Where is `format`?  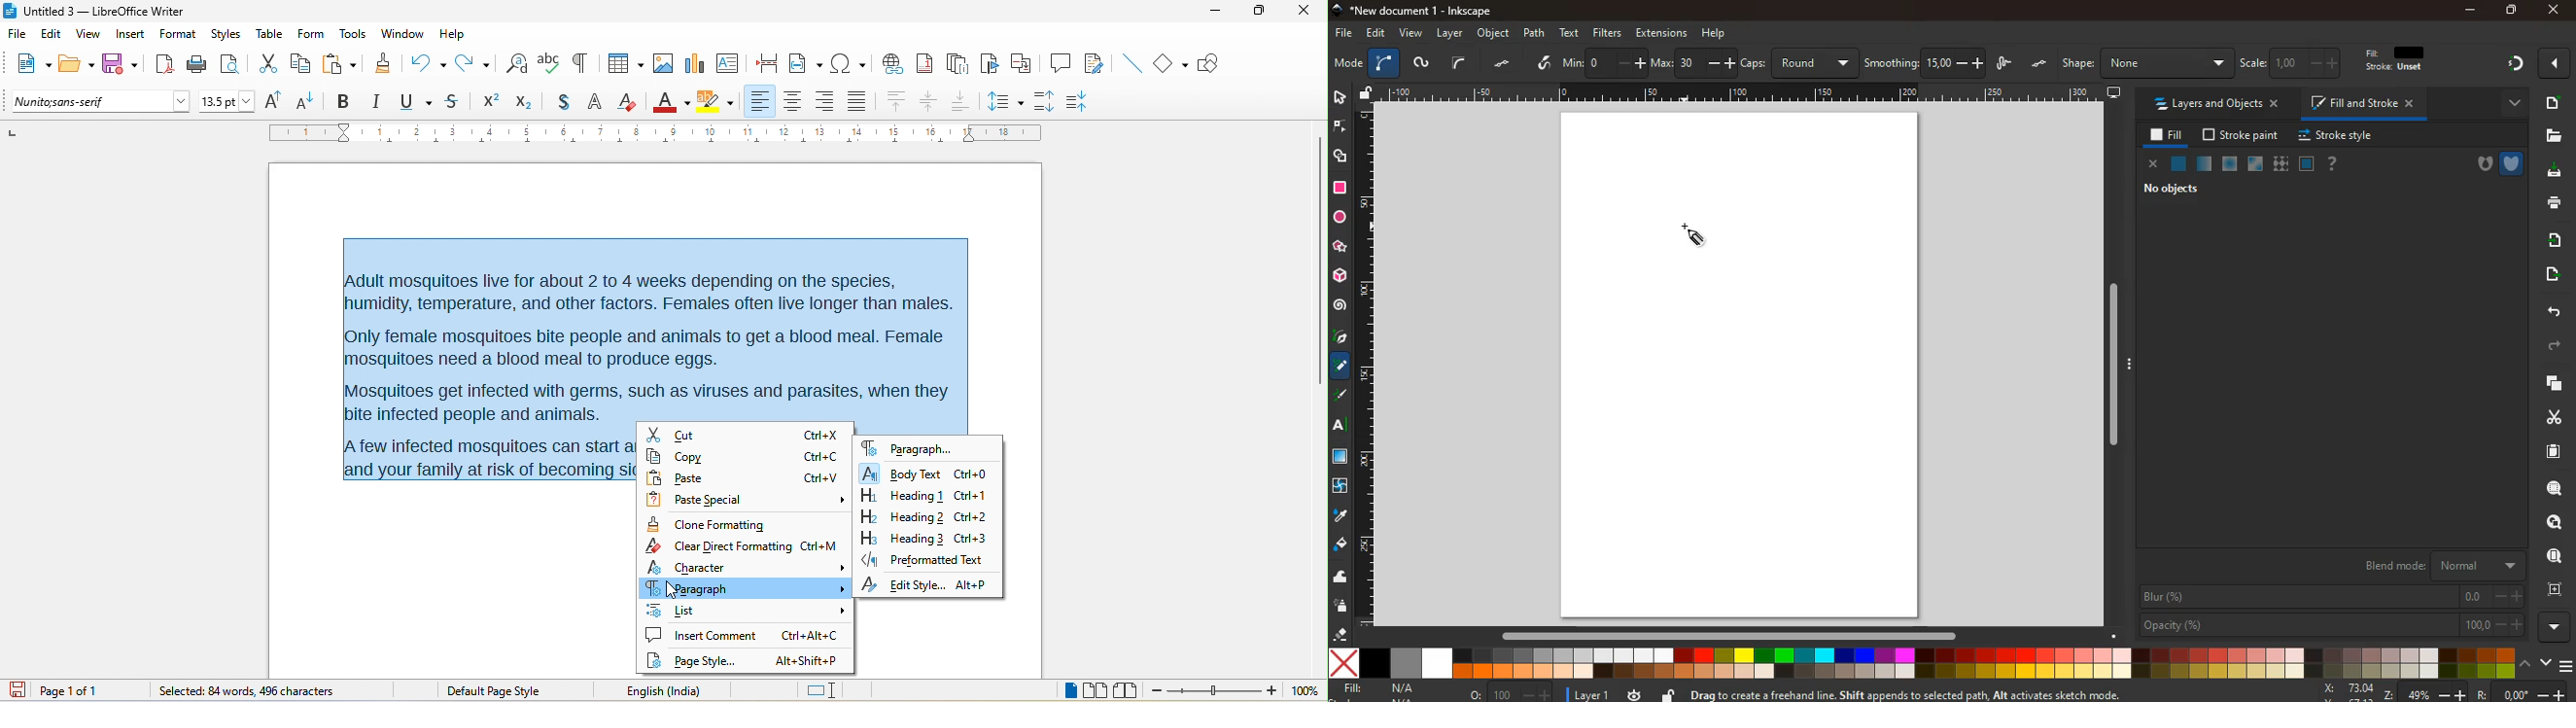
format is located at coordinates (178, 36).